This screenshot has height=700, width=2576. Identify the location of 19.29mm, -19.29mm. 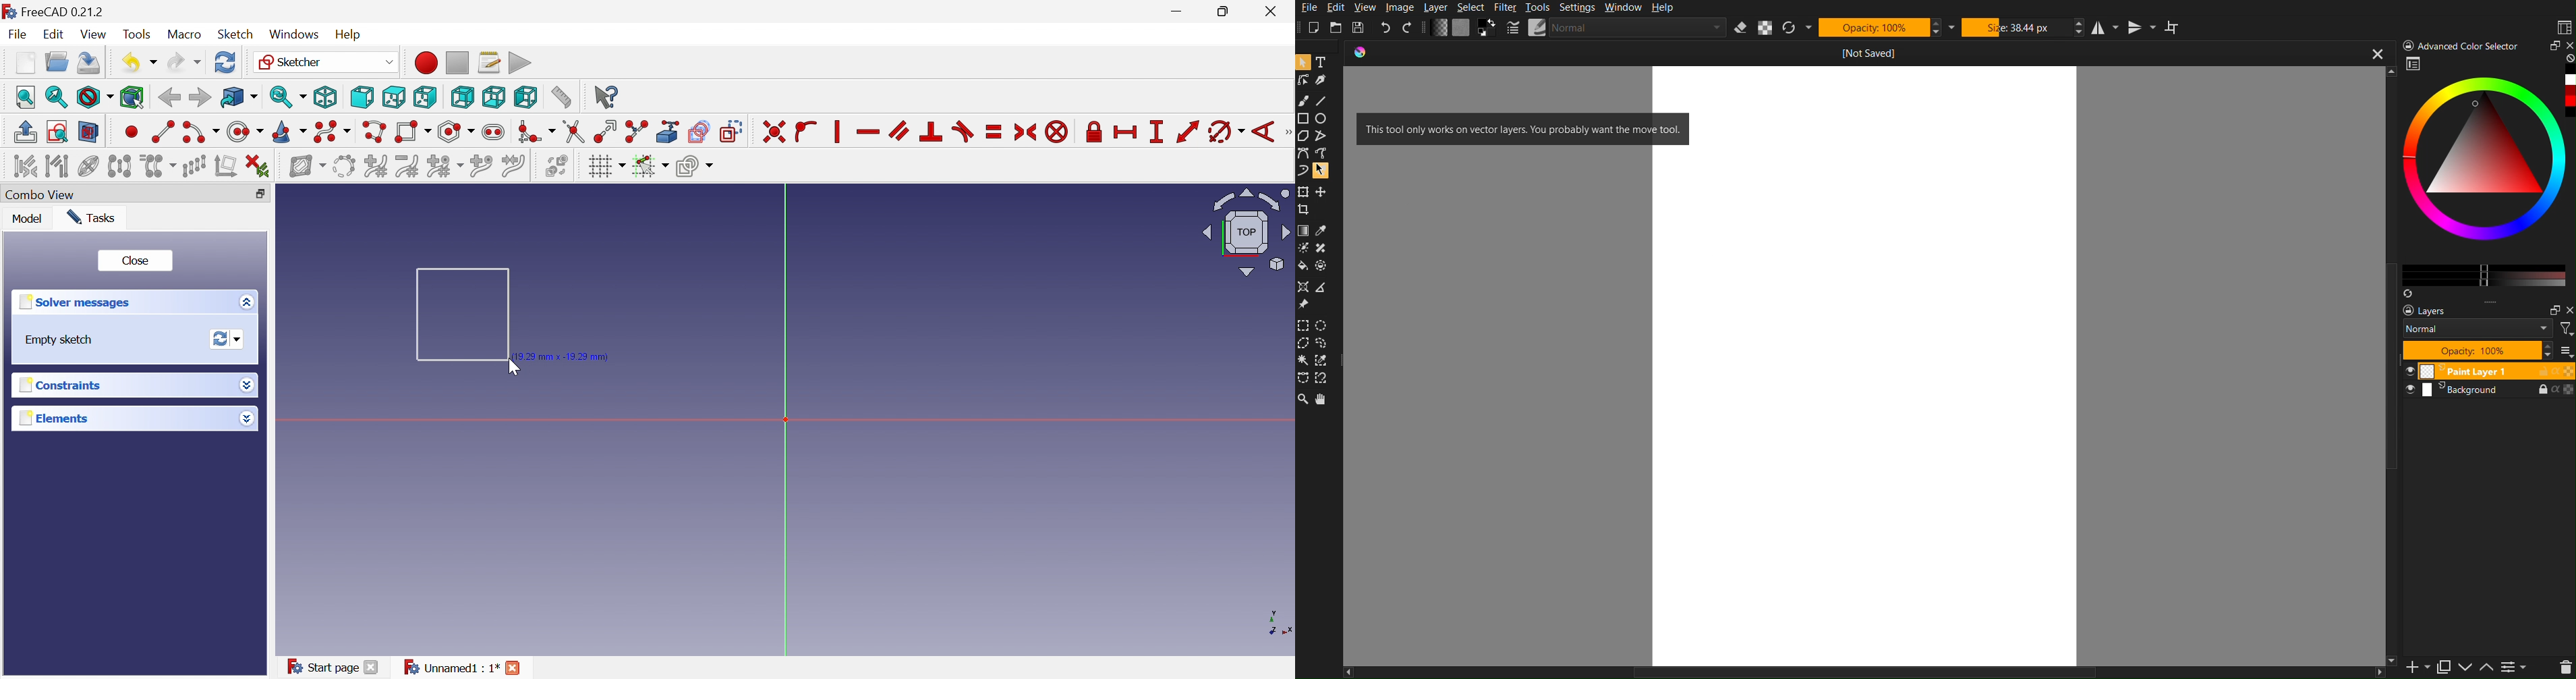
(563, 356).